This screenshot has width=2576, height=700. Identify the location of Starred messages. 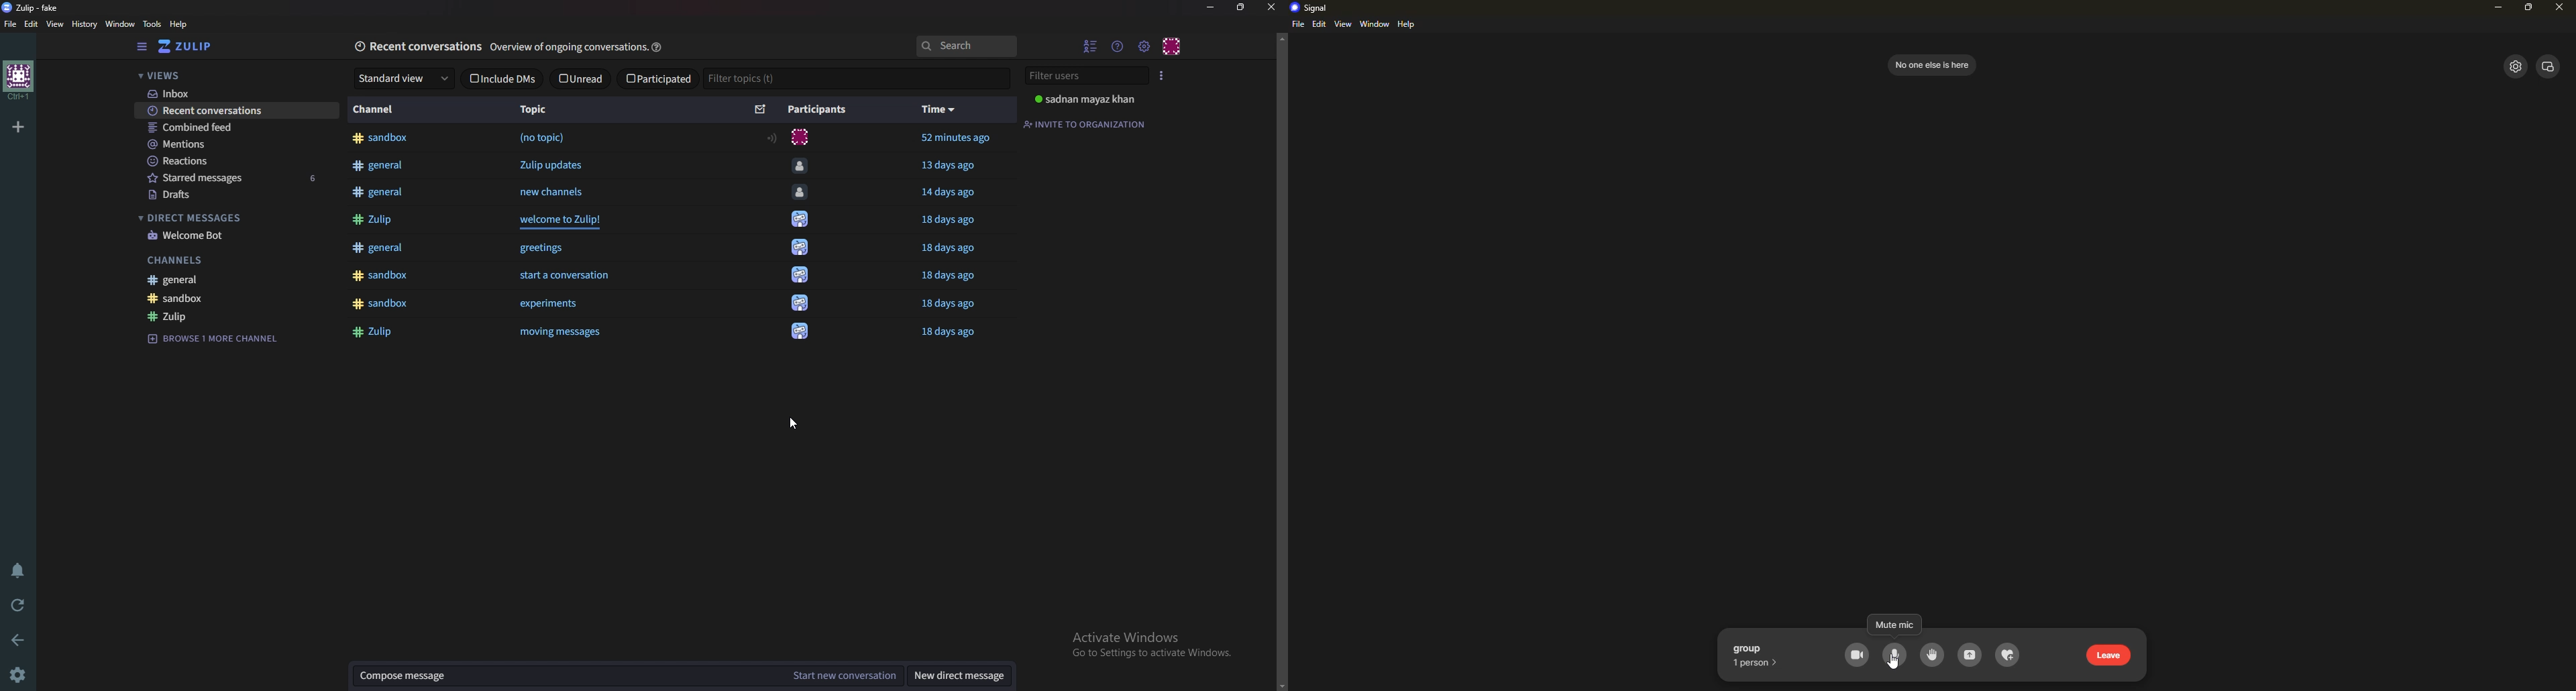
(231, 178).